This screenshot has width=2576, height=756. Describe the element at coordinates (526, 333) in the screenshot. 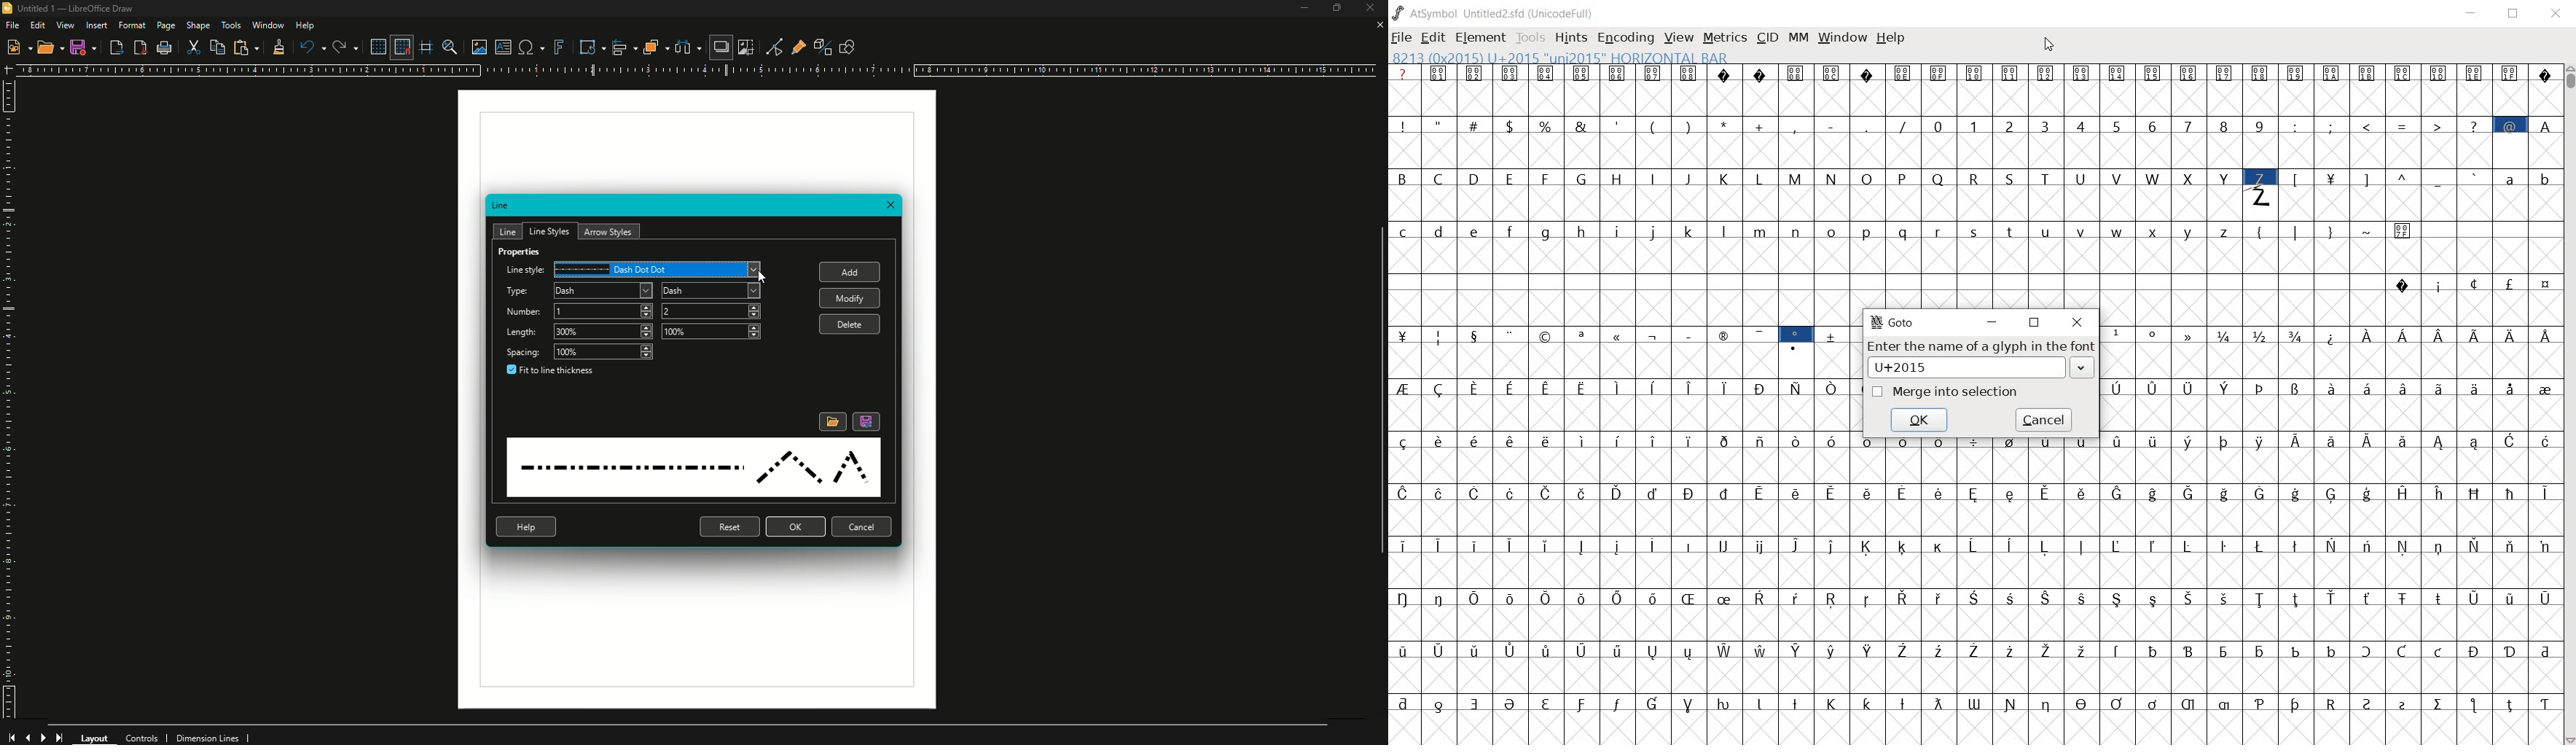

I see `Length` at that location.